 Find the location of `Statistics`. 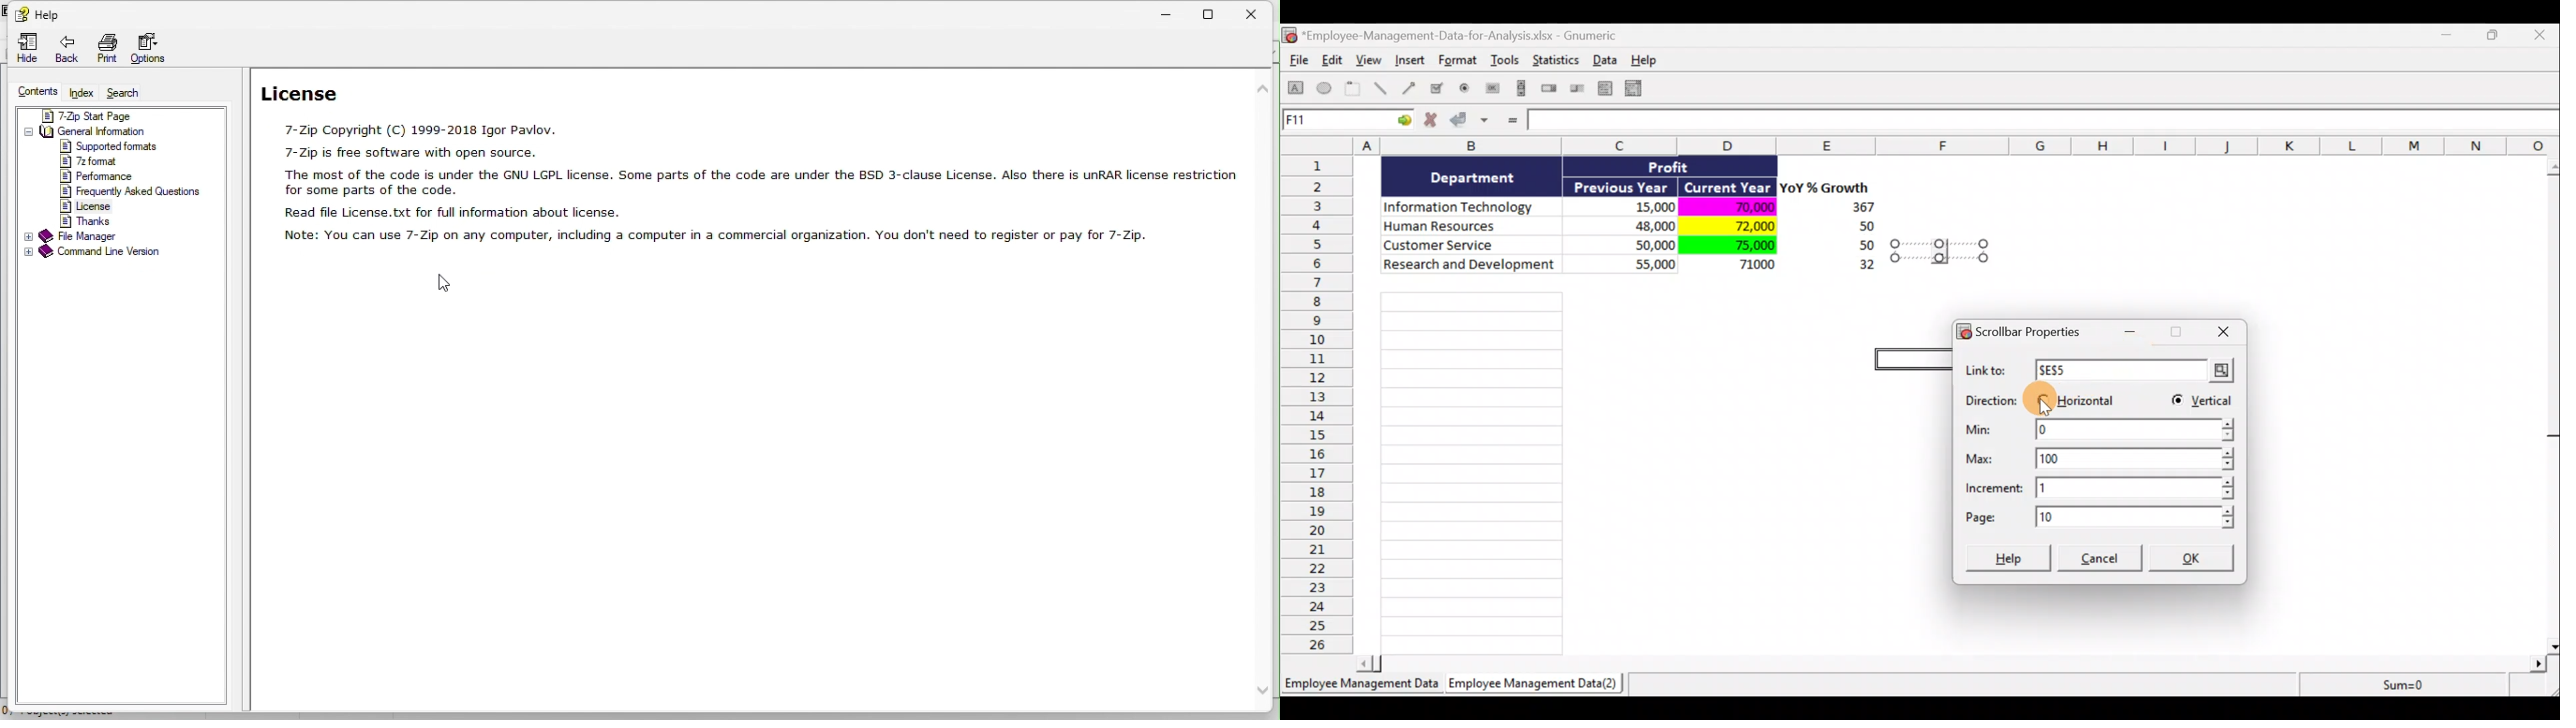

Statistics is located at coordinates (1557, 64).